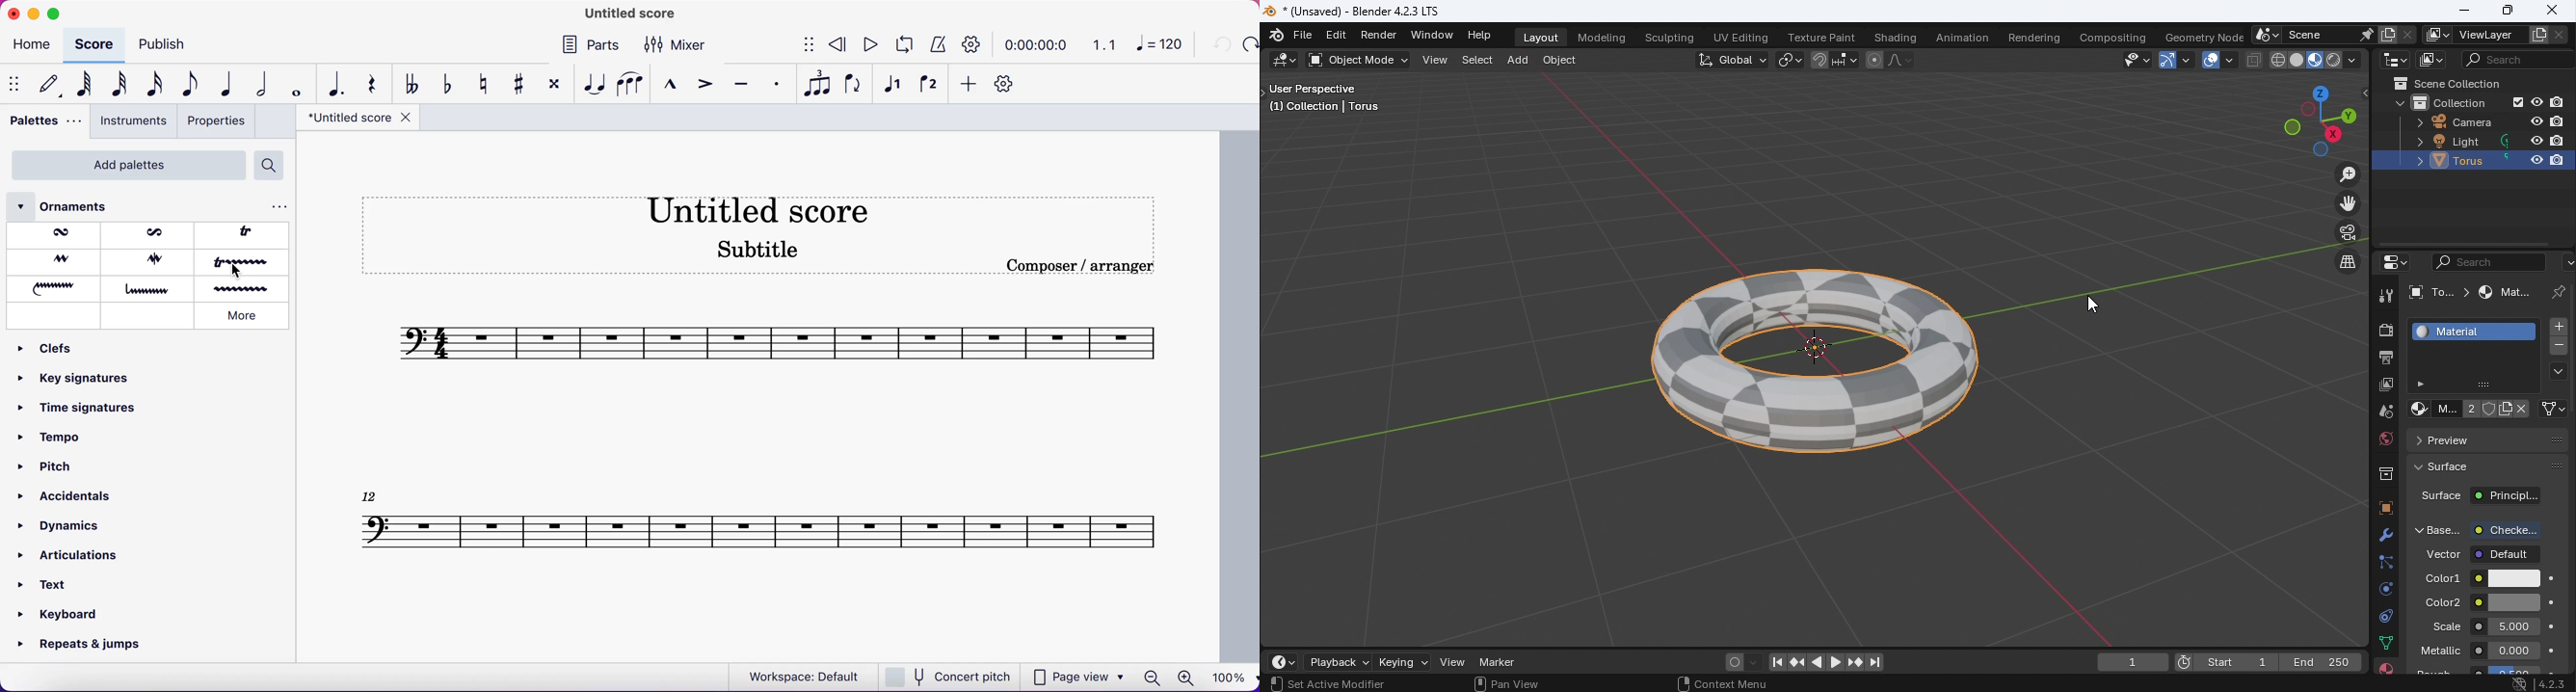 The image size is (2576, 700). I want to click on Start 1, so click(2239, 662).